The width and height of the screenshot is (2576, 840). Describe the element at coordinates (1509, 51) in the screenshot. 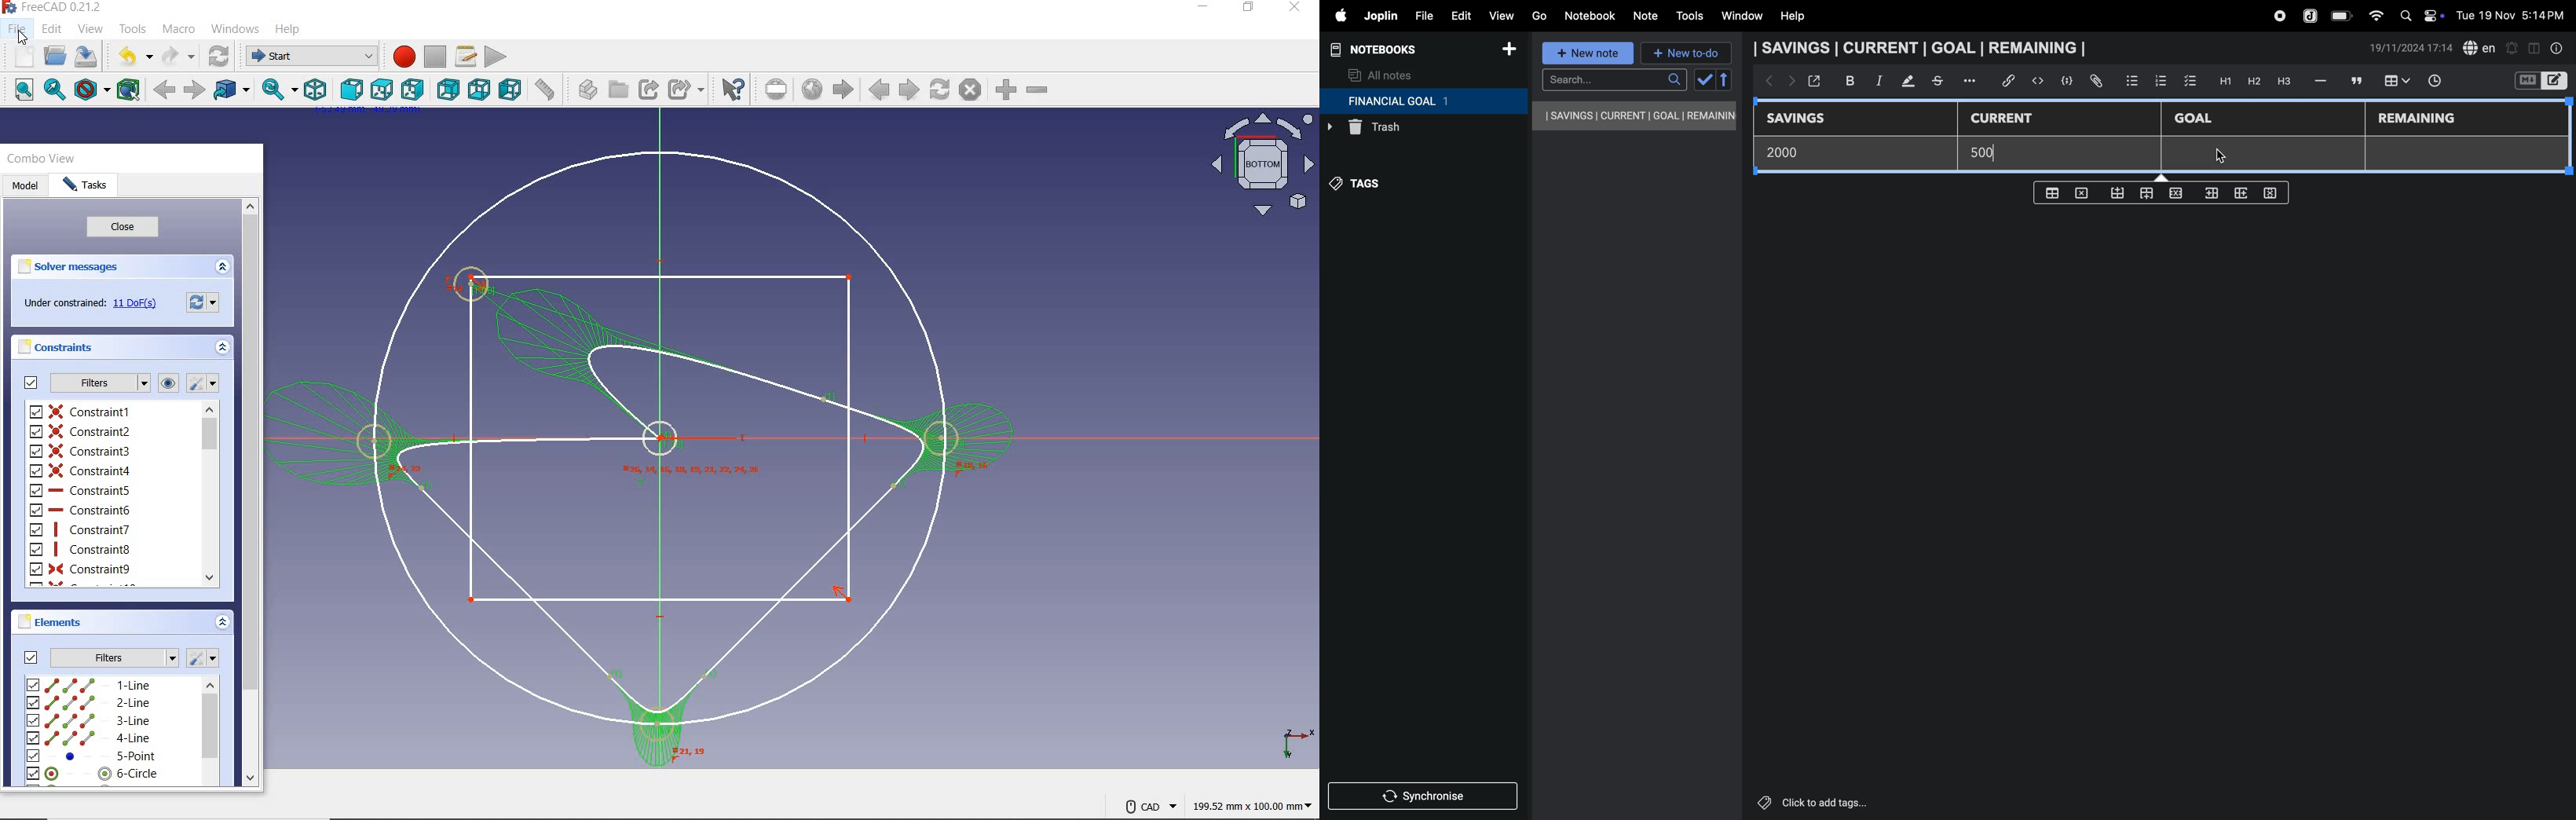

I see `add` at that location.